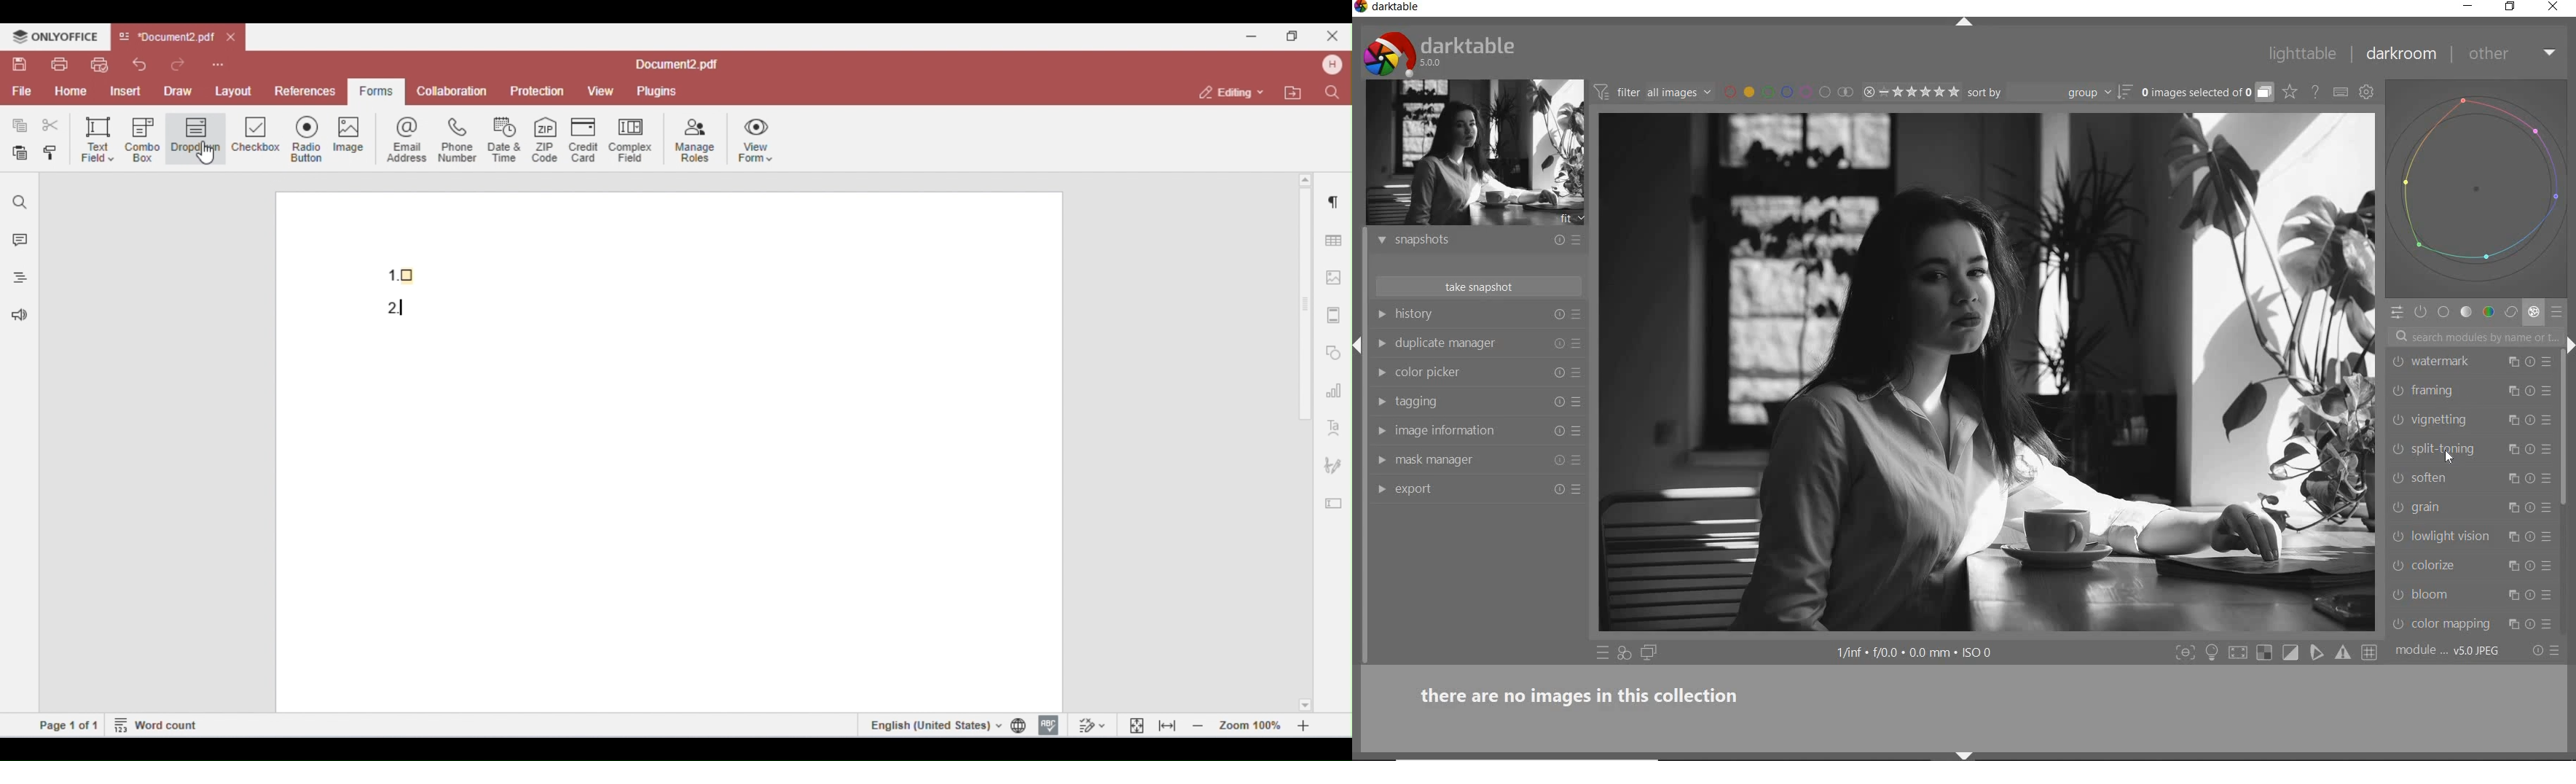 The height and width of the screenshot is (784, 2576). Describe the element at coordinates (1384, 373) in the screenshot. I see `show module` at that location.